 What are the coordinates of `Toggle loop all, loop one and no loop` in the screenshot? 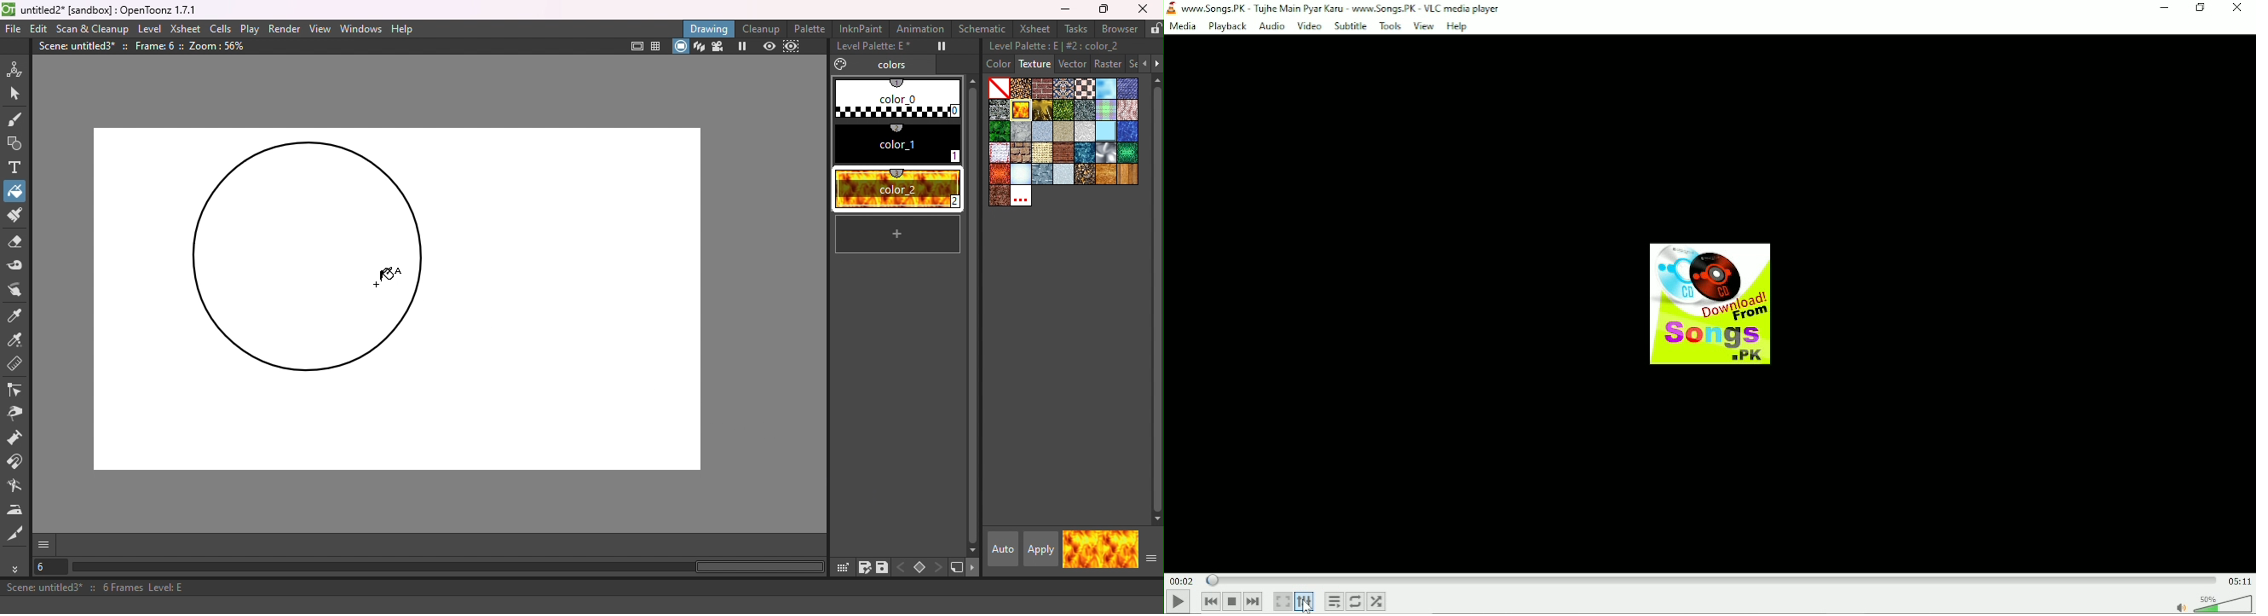 It's located at (1354, 601).